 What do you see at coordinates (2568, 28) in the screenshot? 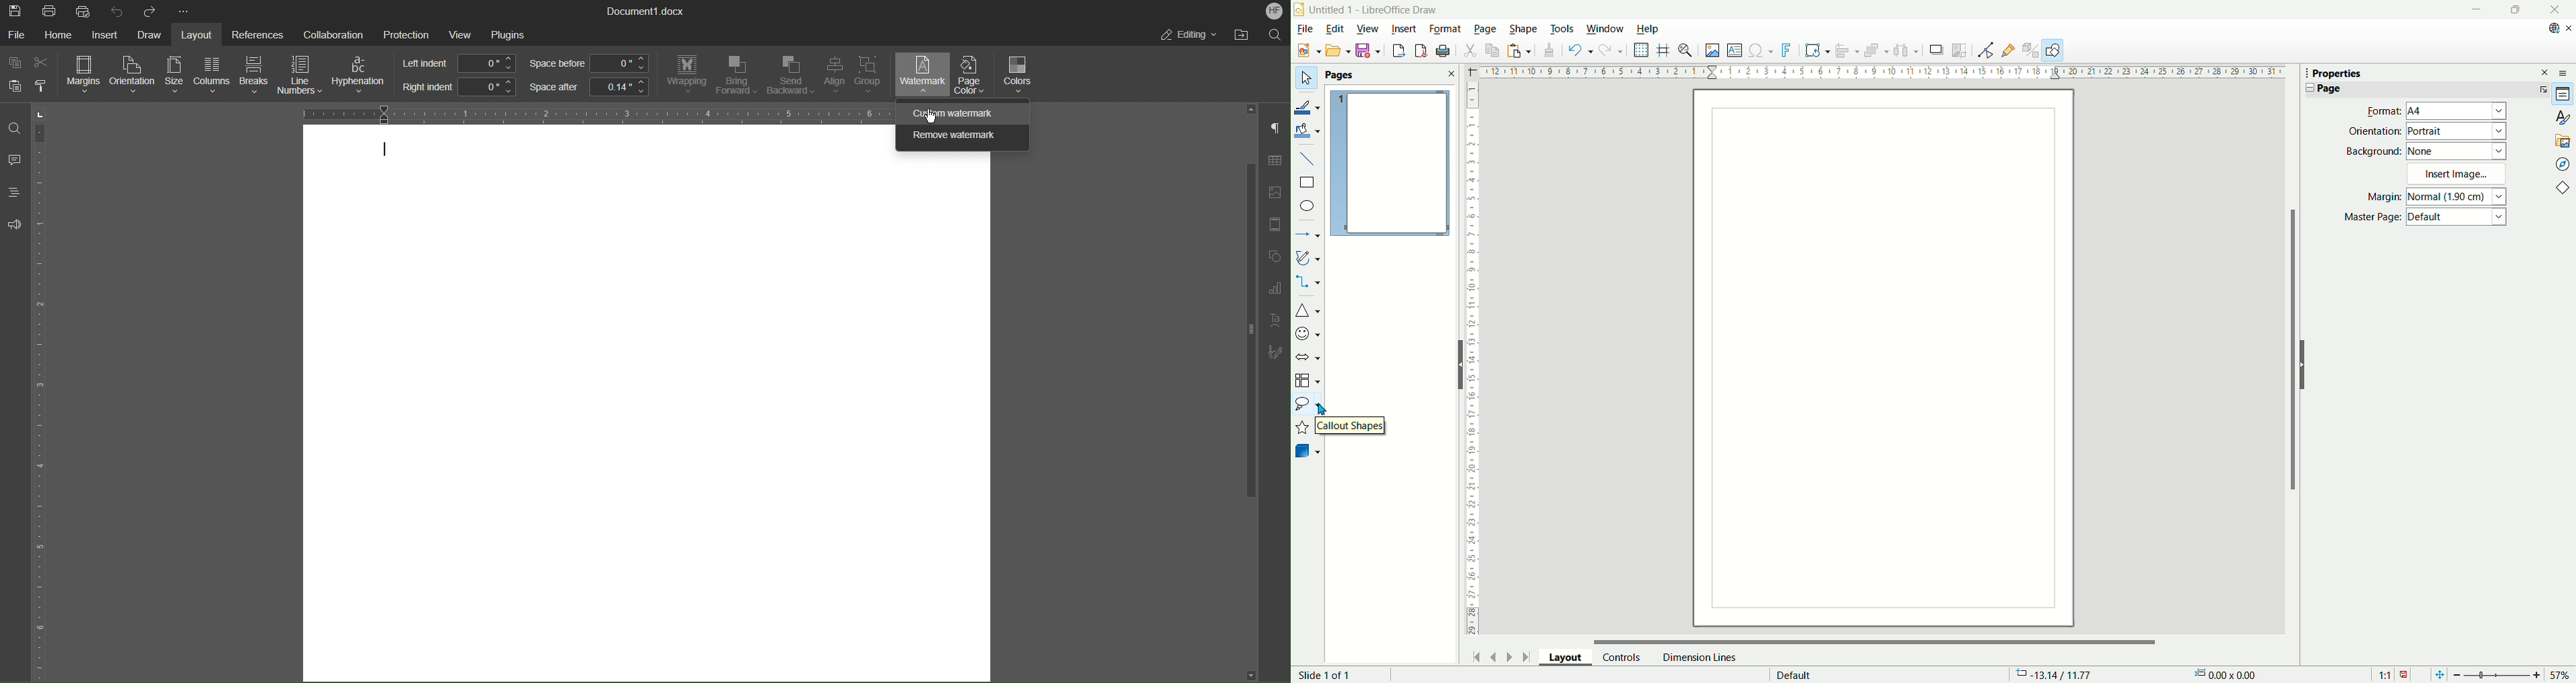
I see `Close document` at bounding box center [2568, 28].